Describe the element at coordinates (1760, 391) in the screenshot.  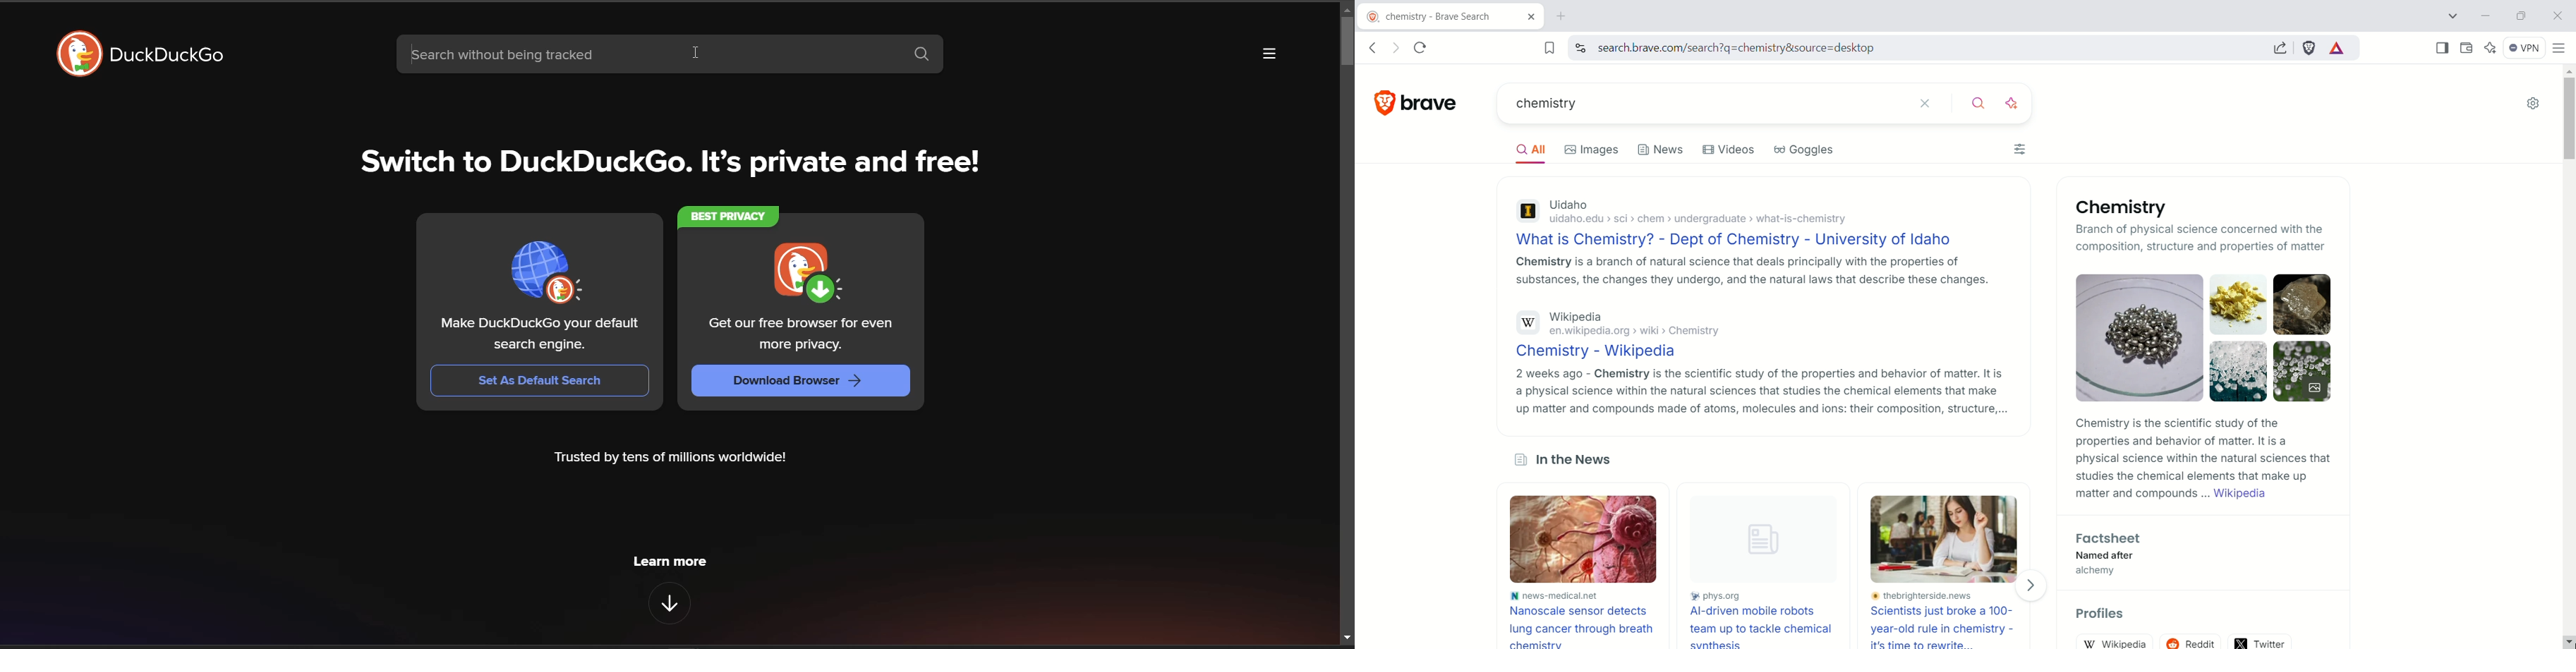
I see `2 weeks ago - Chemistry is the scientific study of the properties and behavior of matter. It is a physical science within the natural sciences that studies the chemical elements that make up matter and compounds made of atoms, molecules and ions: their composition, structure,` at that location.